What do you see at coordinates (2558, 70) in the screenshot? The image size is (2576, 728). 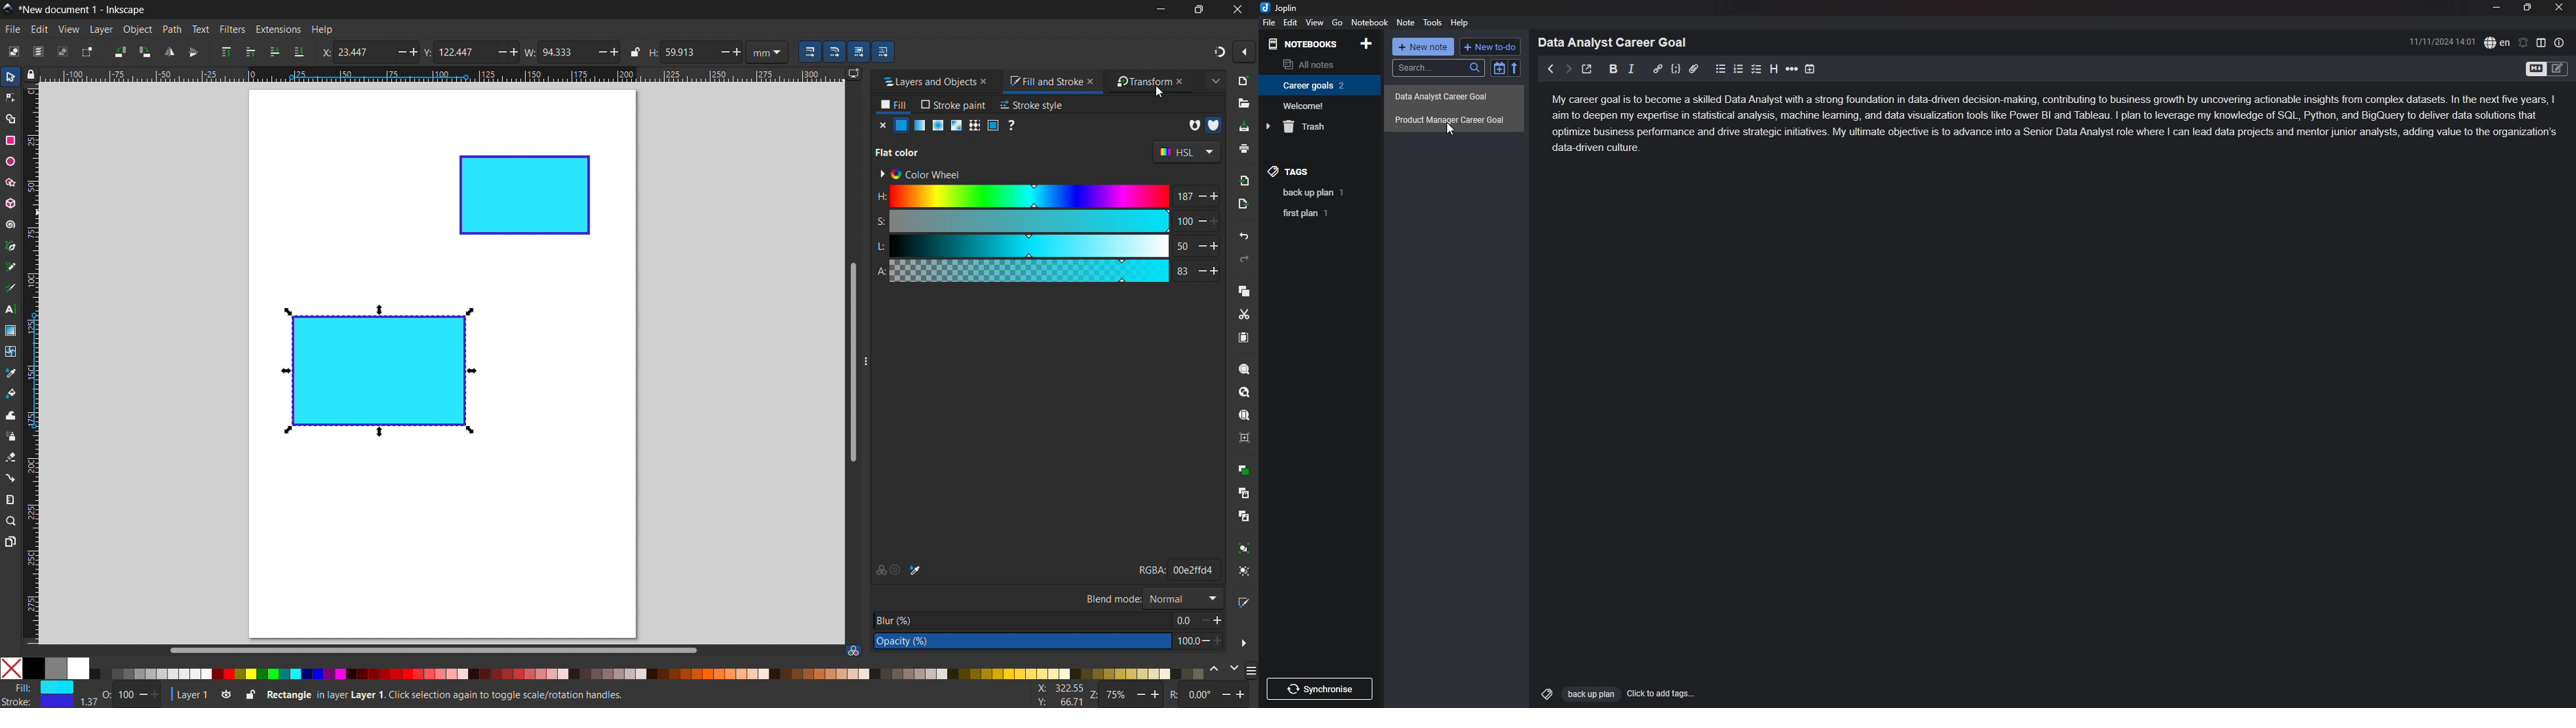 I see `Toggle Editor` at bounding box center [2558, 70].